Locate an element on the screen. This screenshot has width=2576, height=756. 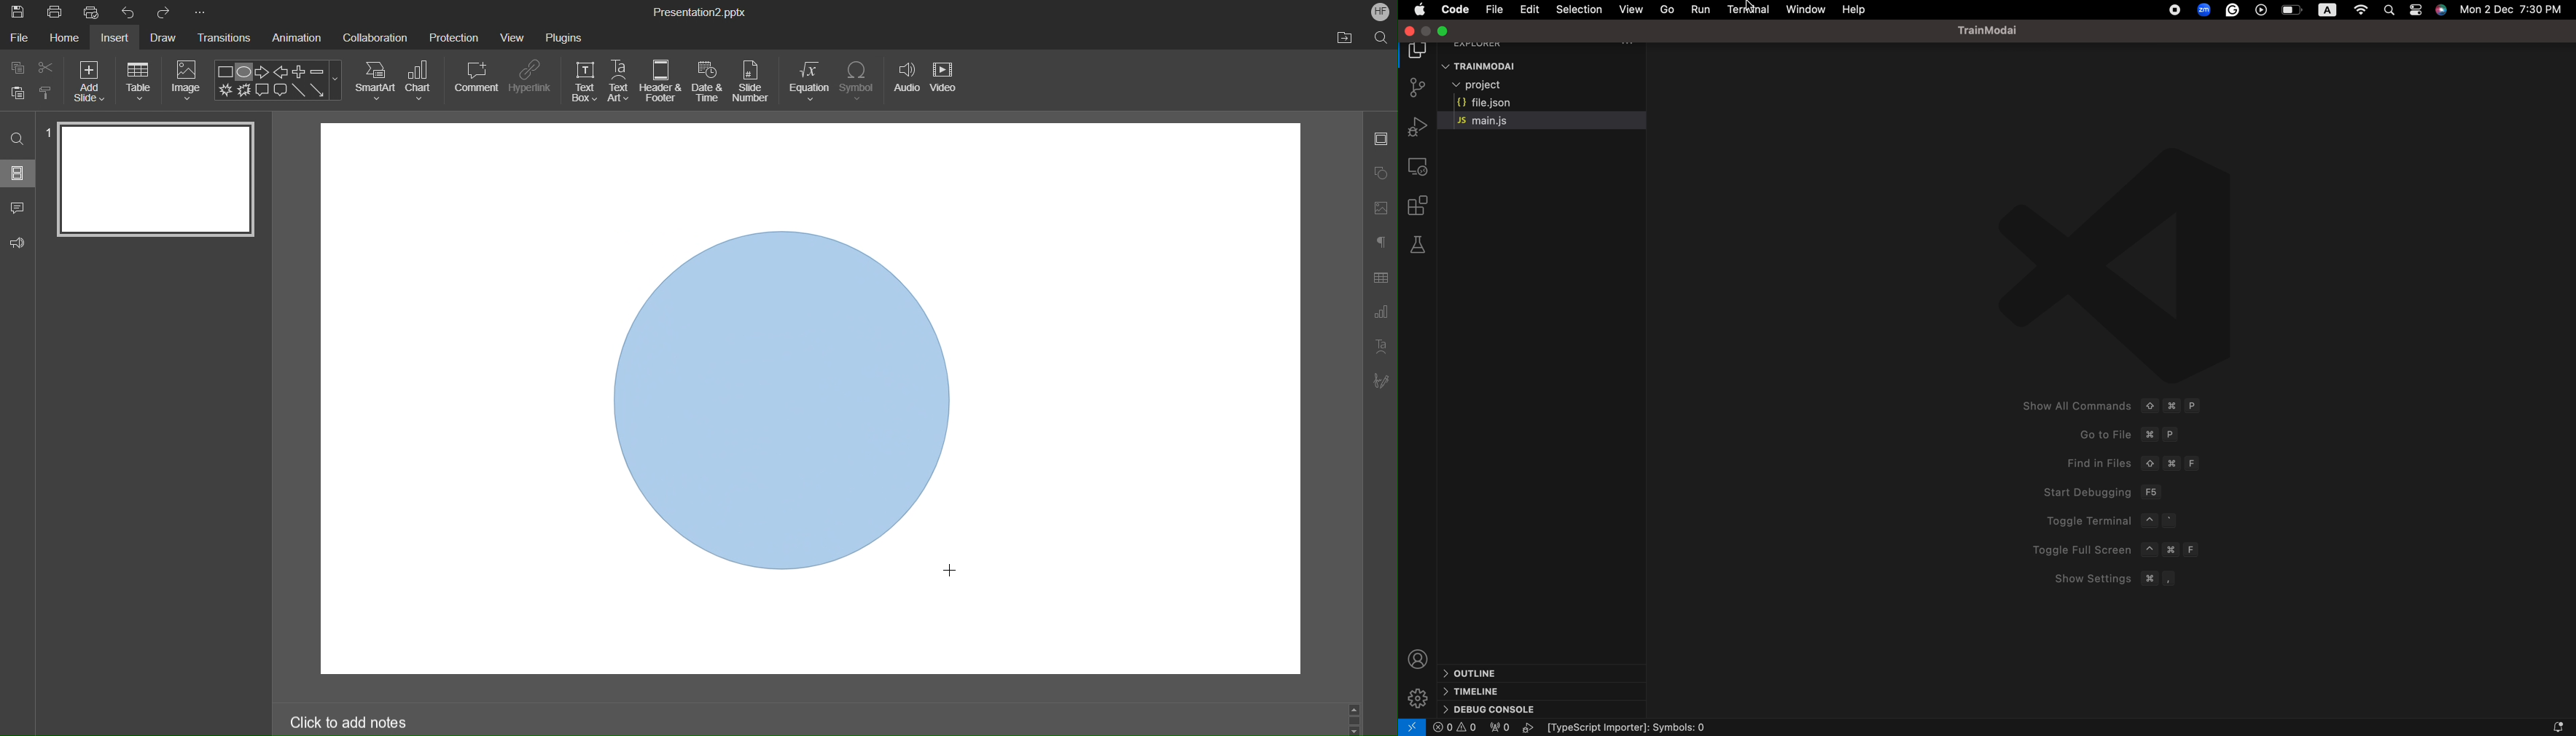
Transitions is located at coordinates (226, 39).